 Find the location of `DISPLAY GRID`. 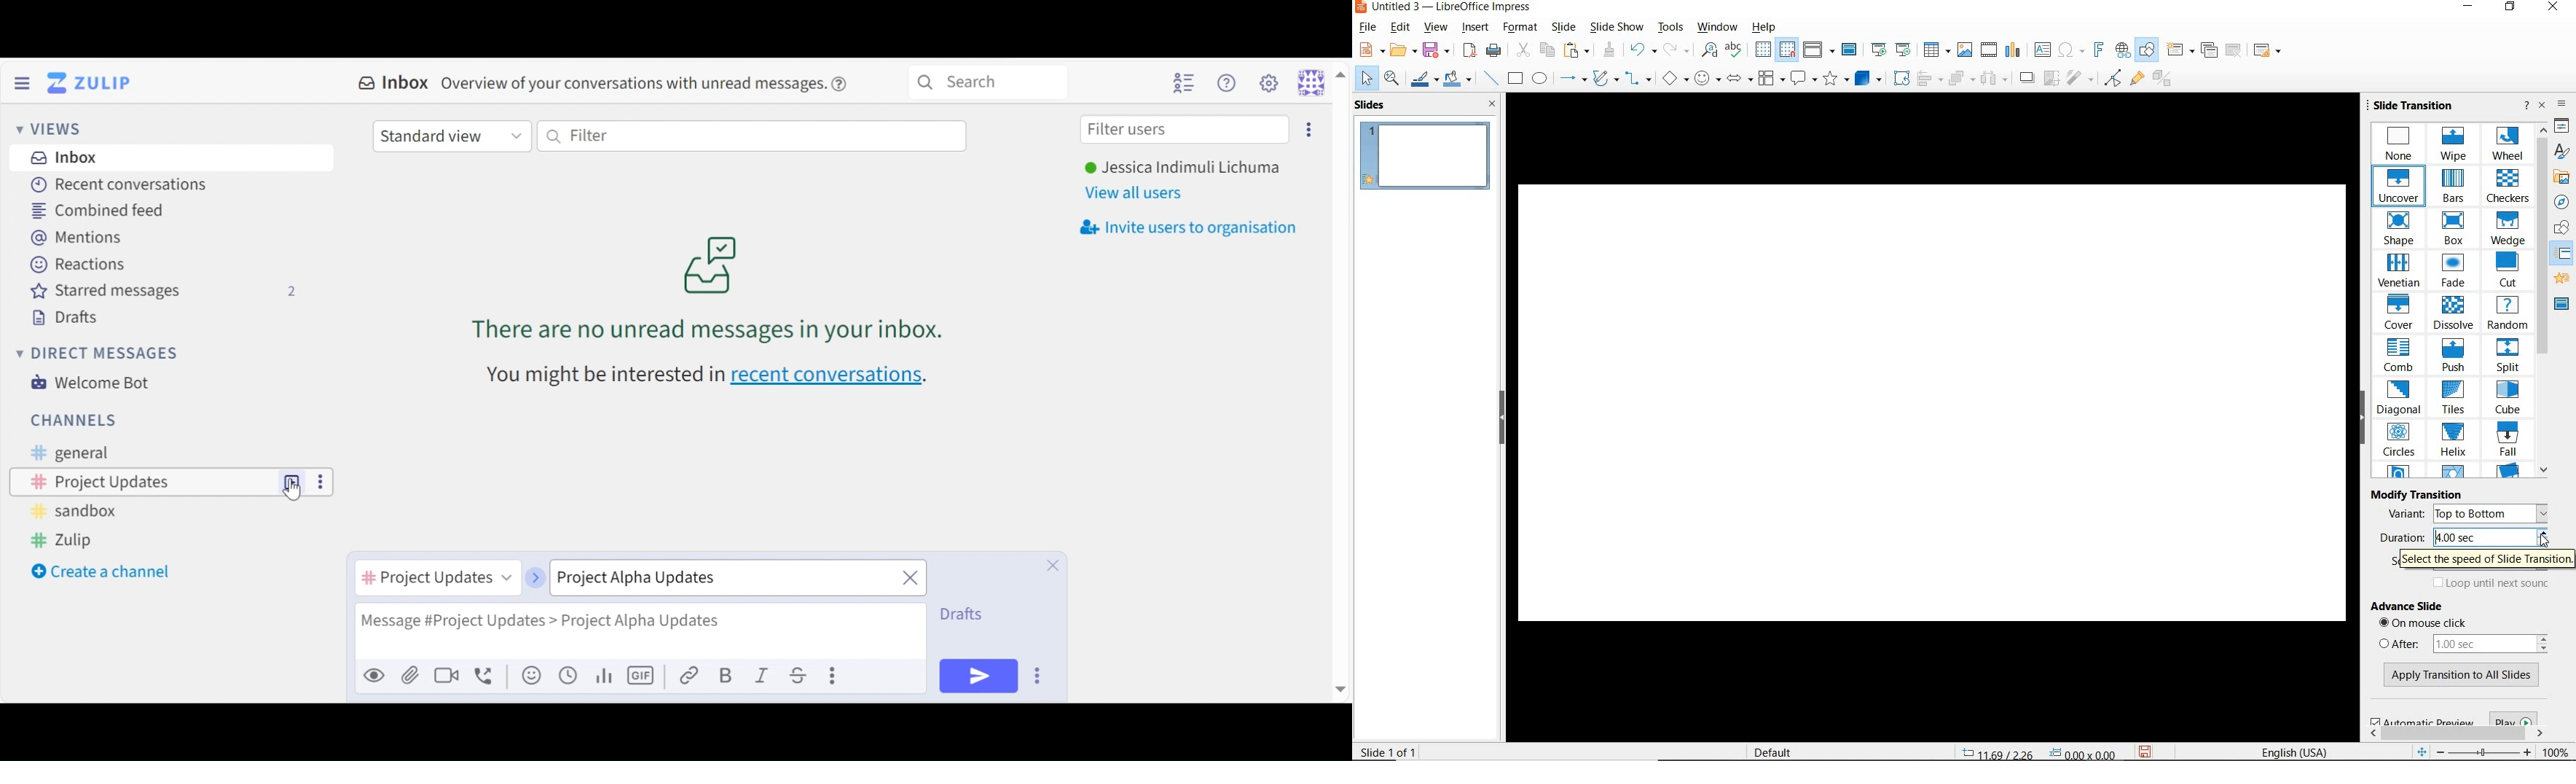

DISPLAY GRID is located at coordinates (1763, 50).